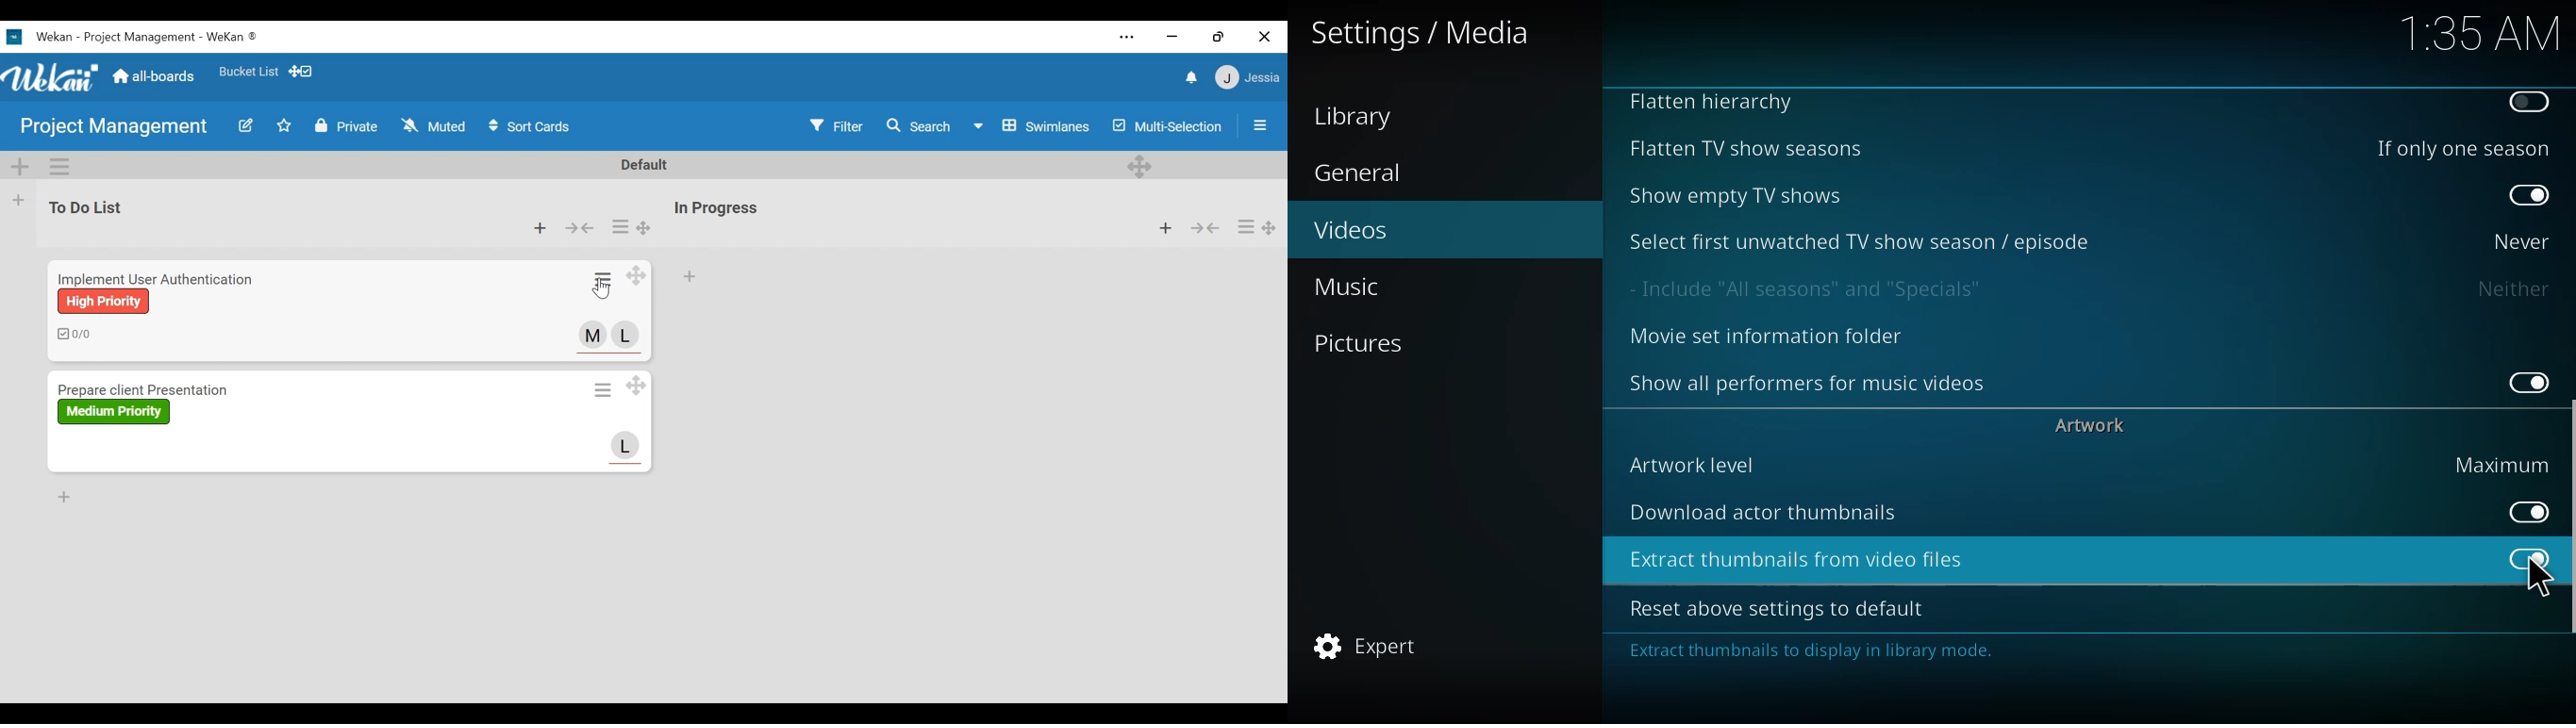 The image size is (2576, 728). Describe the element at coordinates (1245, 227) in the screenshot. I see `Card actions` at that location.